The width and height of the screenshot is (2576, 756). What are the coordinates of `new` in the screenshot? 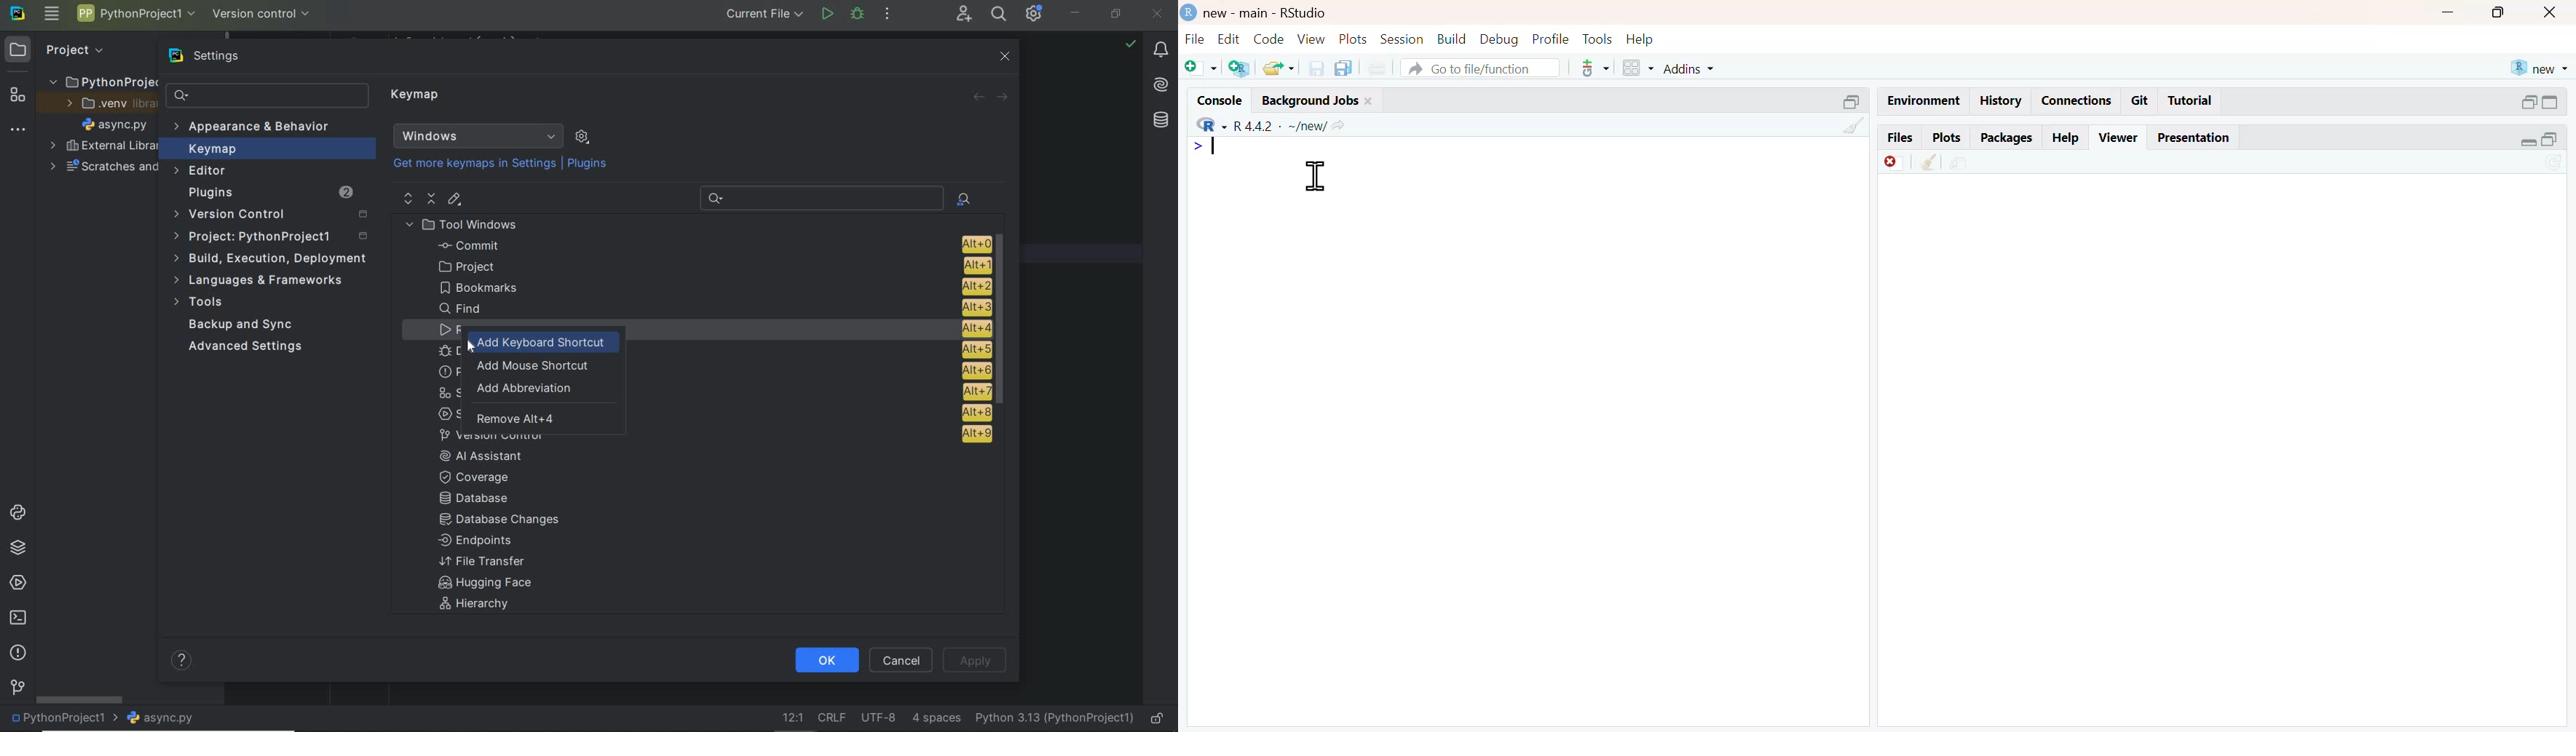 It's located at (2539, 68).